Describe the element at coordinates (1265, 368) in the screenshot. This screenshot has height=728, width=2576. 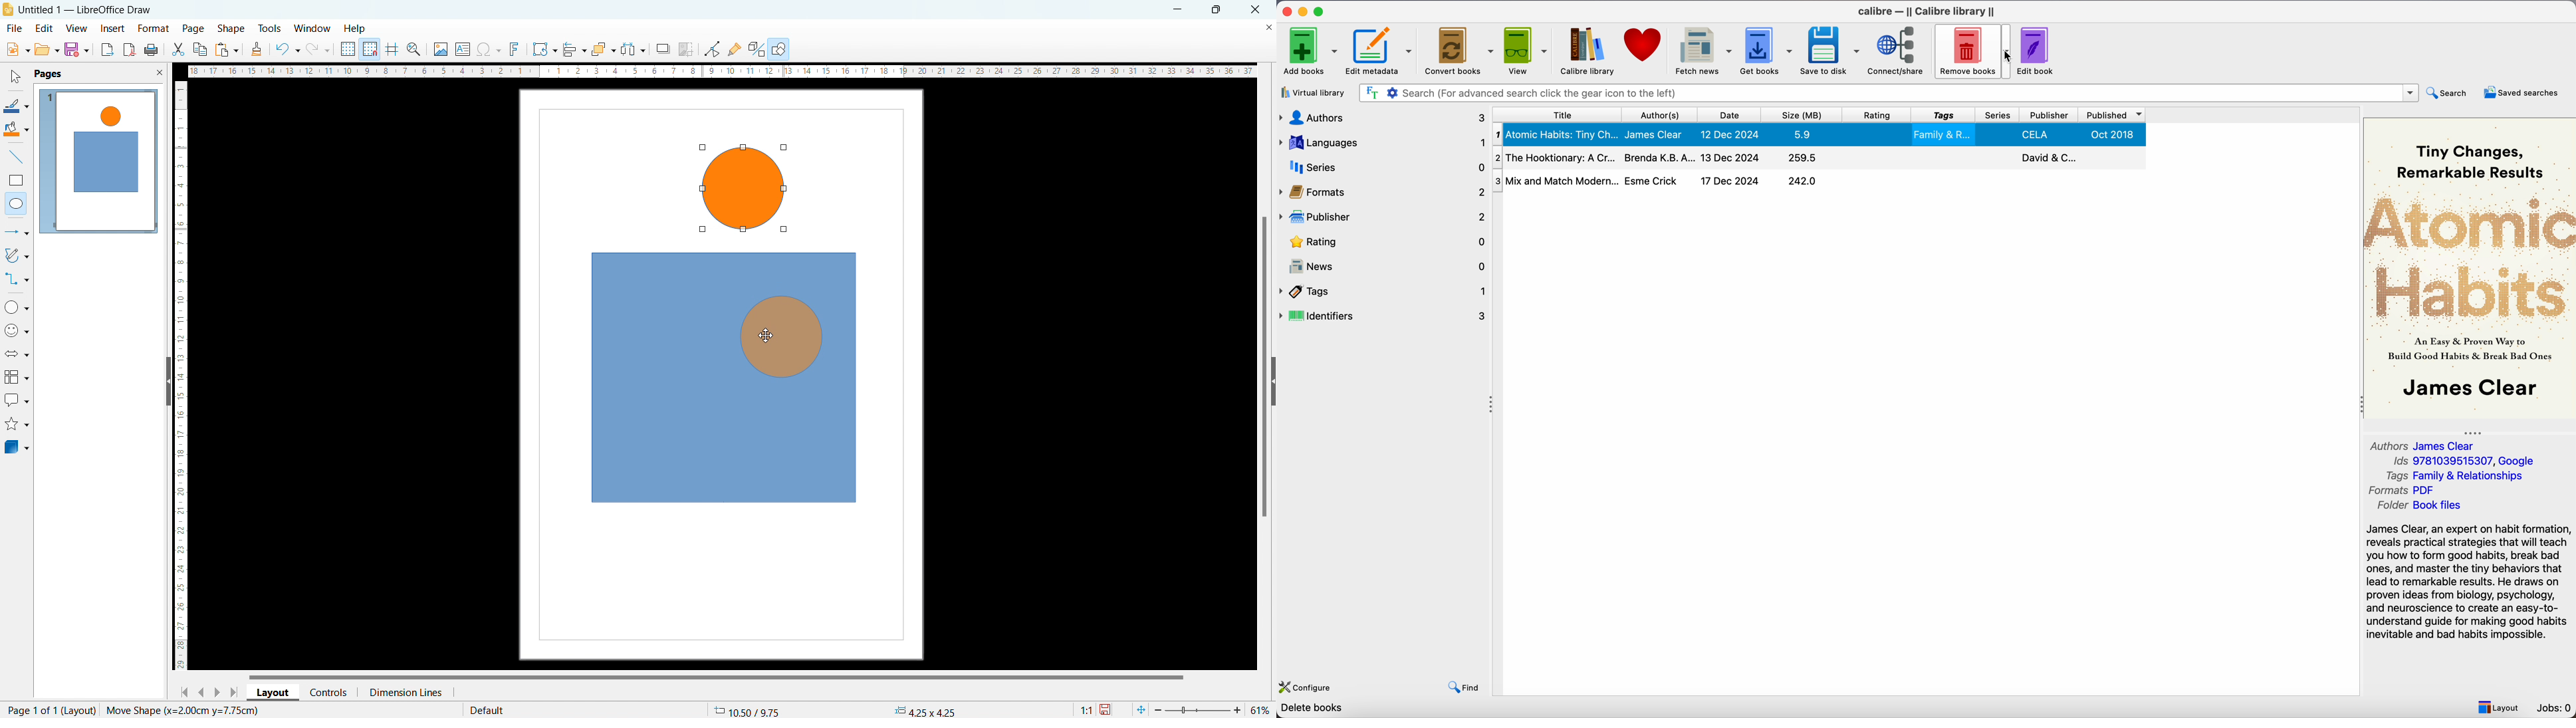
I see `vertical scrollbar` at that location.